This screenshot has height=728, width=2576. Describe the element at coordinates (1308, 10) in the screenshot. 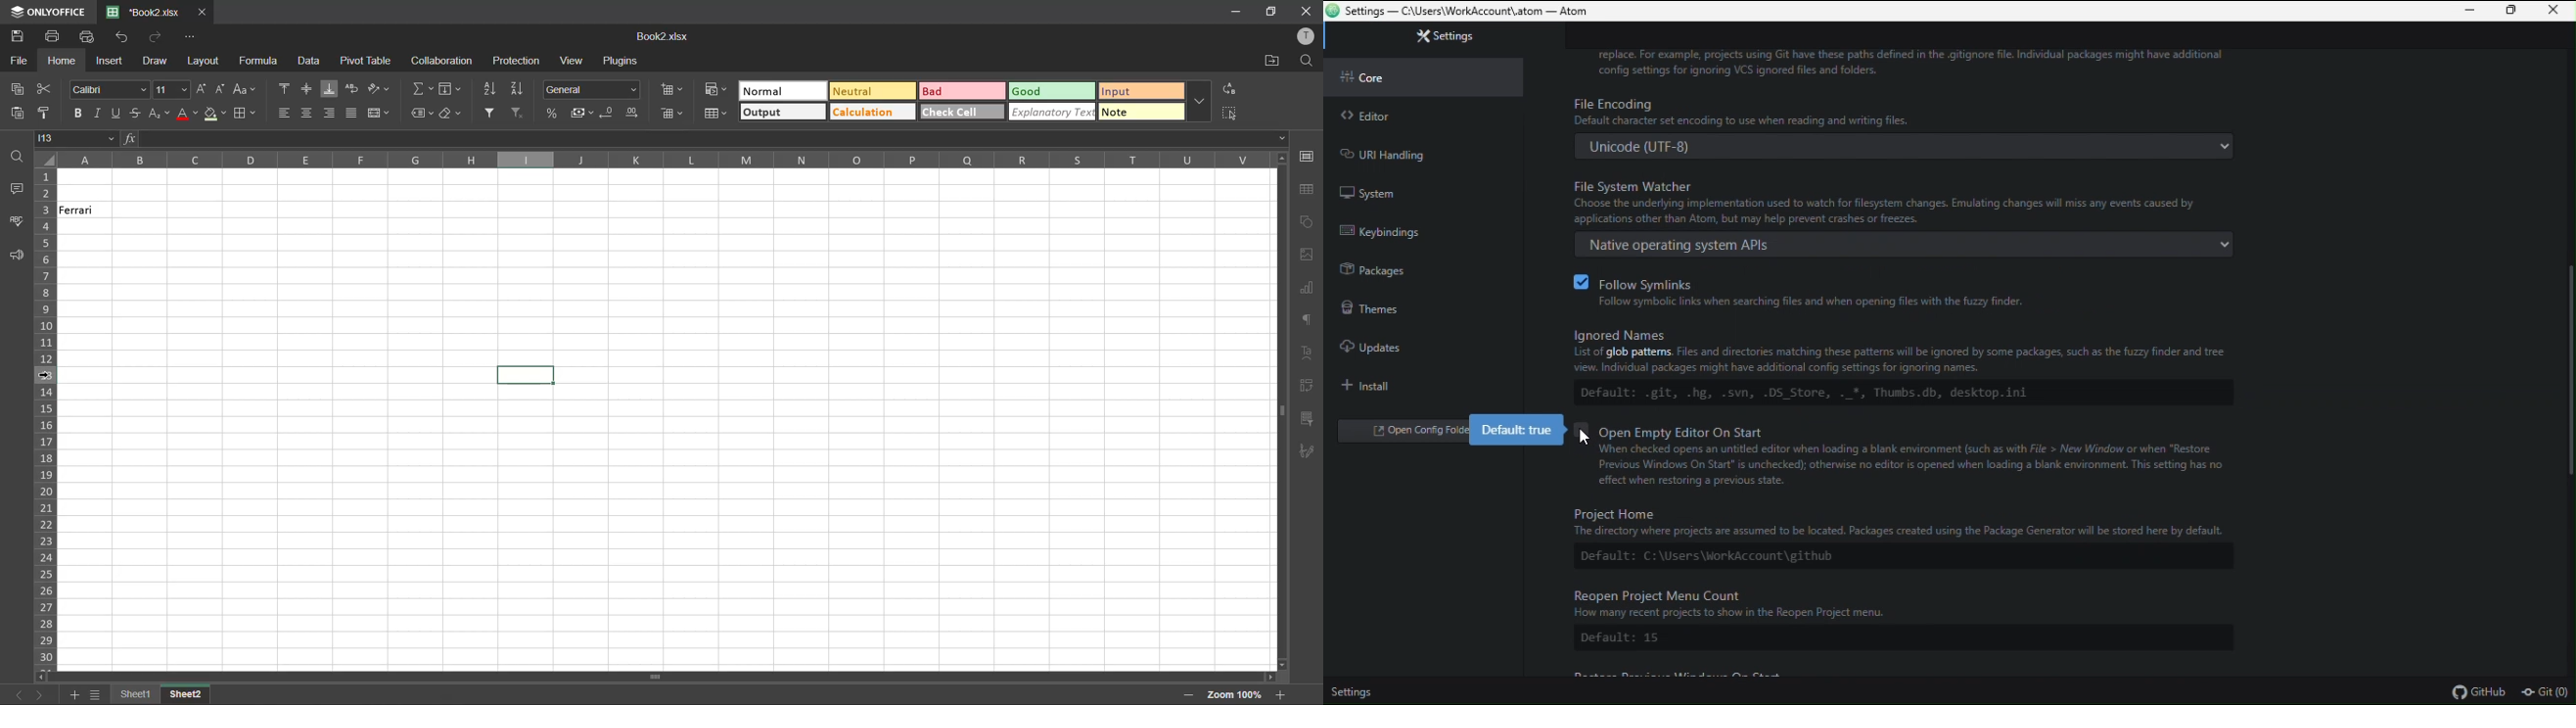

I see `close` at that location.